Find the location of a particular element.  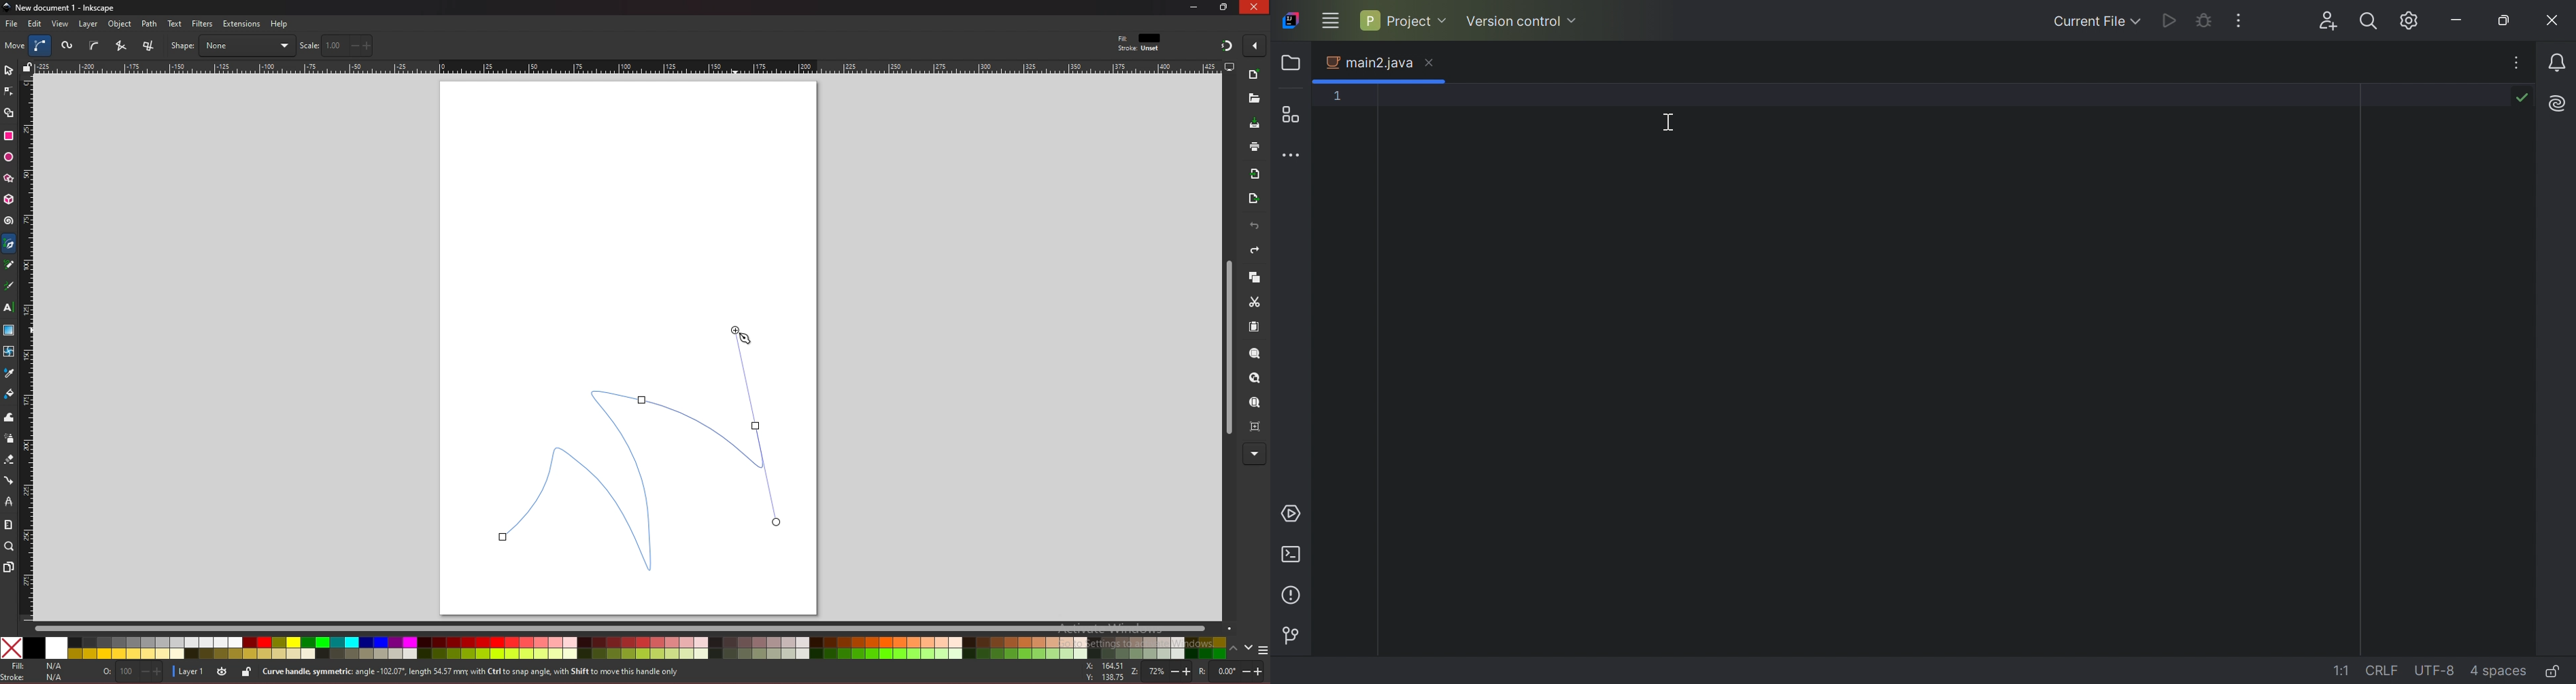

UTF-8 is located at coordinates (2438, 670).